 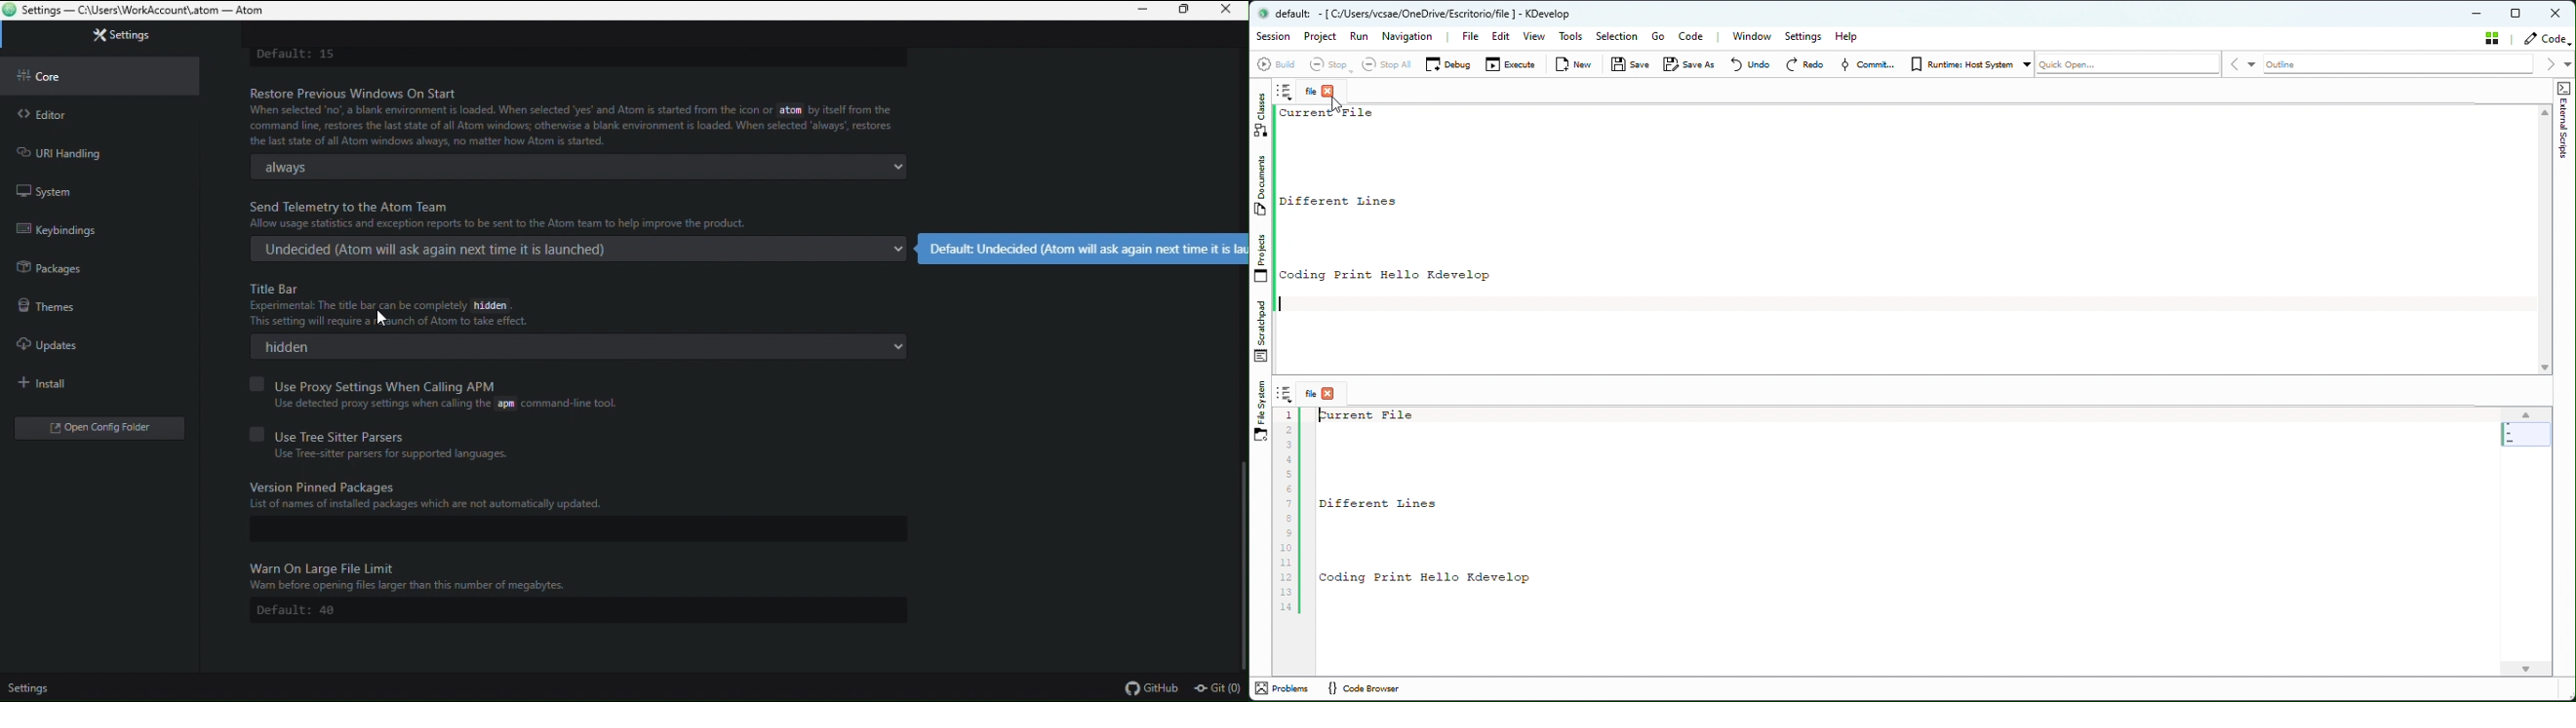 What do you see at coordinates (91, 425) in the screenshot?
I see `open configeditor` at bounding box center [91, 425].